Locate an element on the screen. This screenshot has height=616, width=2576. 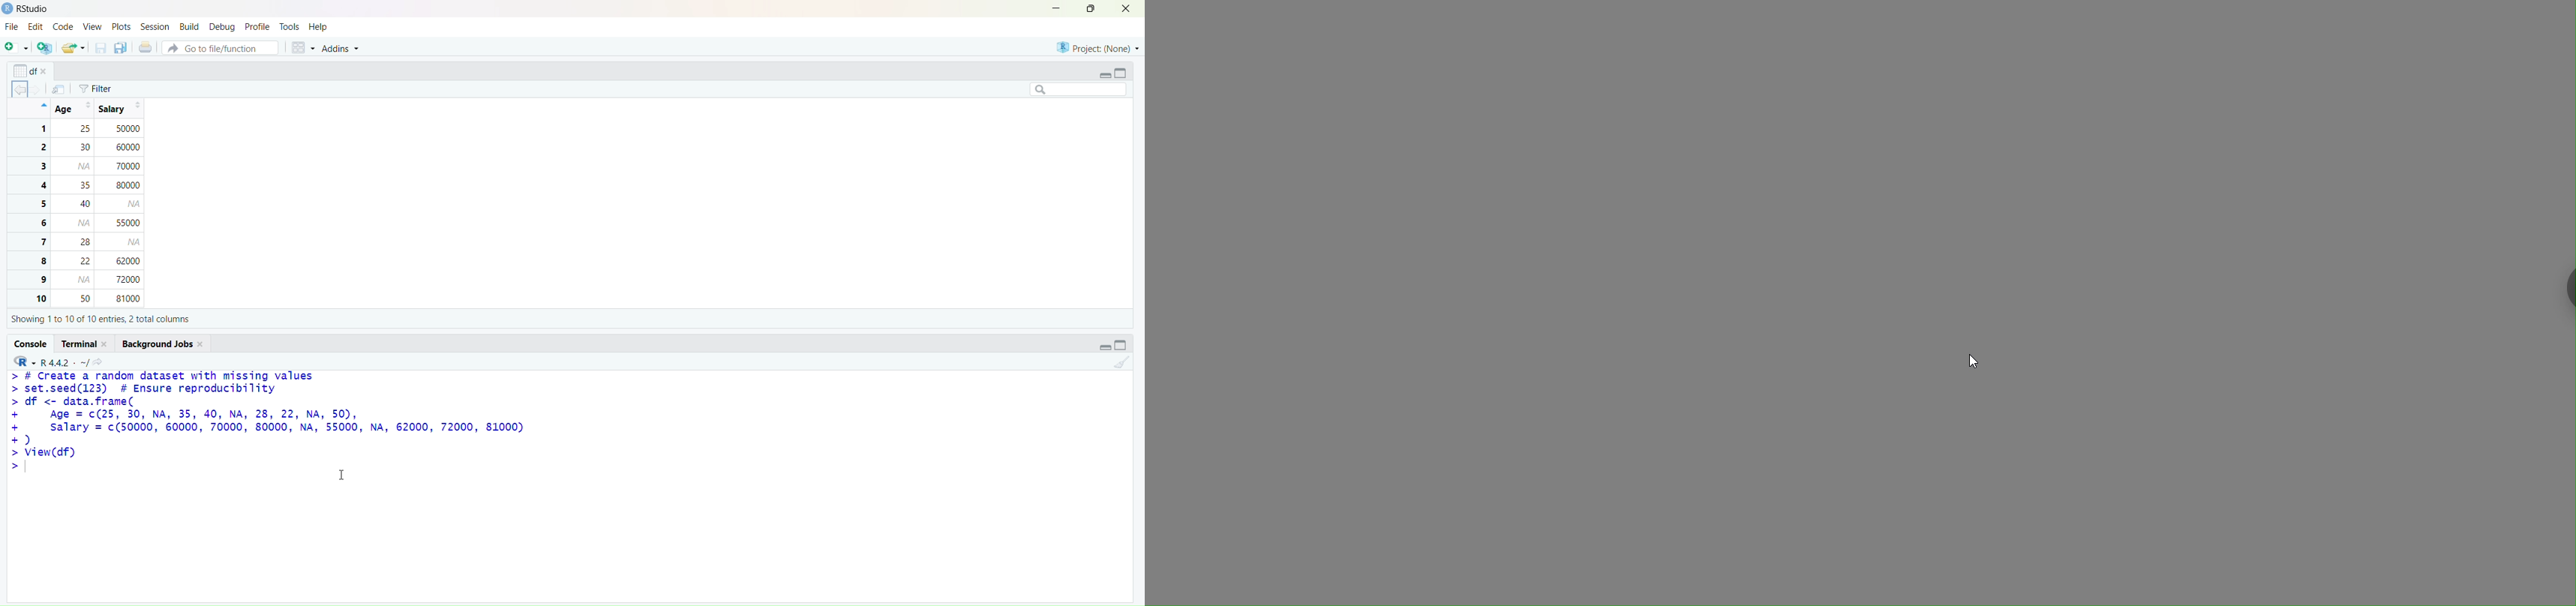
workspace panes is located at coordinates (304, 49).